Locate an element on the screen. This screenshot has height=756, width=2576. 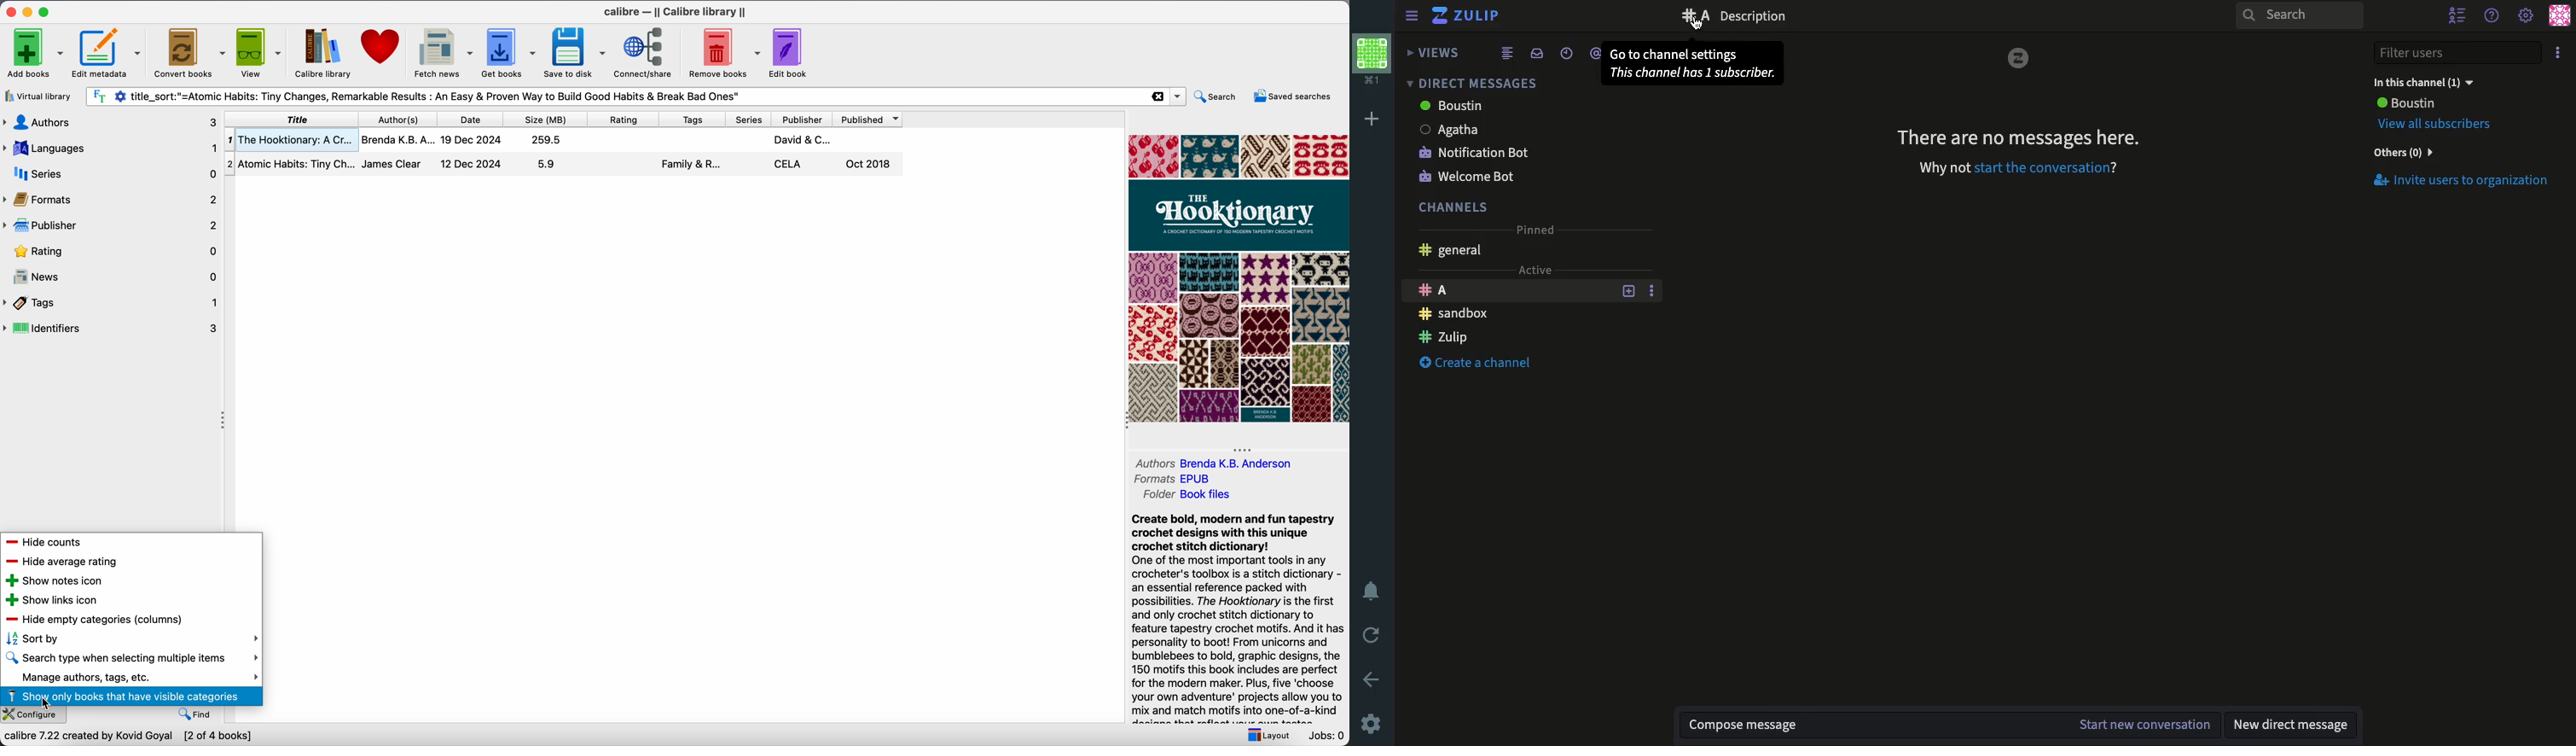
title is located at coordinates (294, 118).